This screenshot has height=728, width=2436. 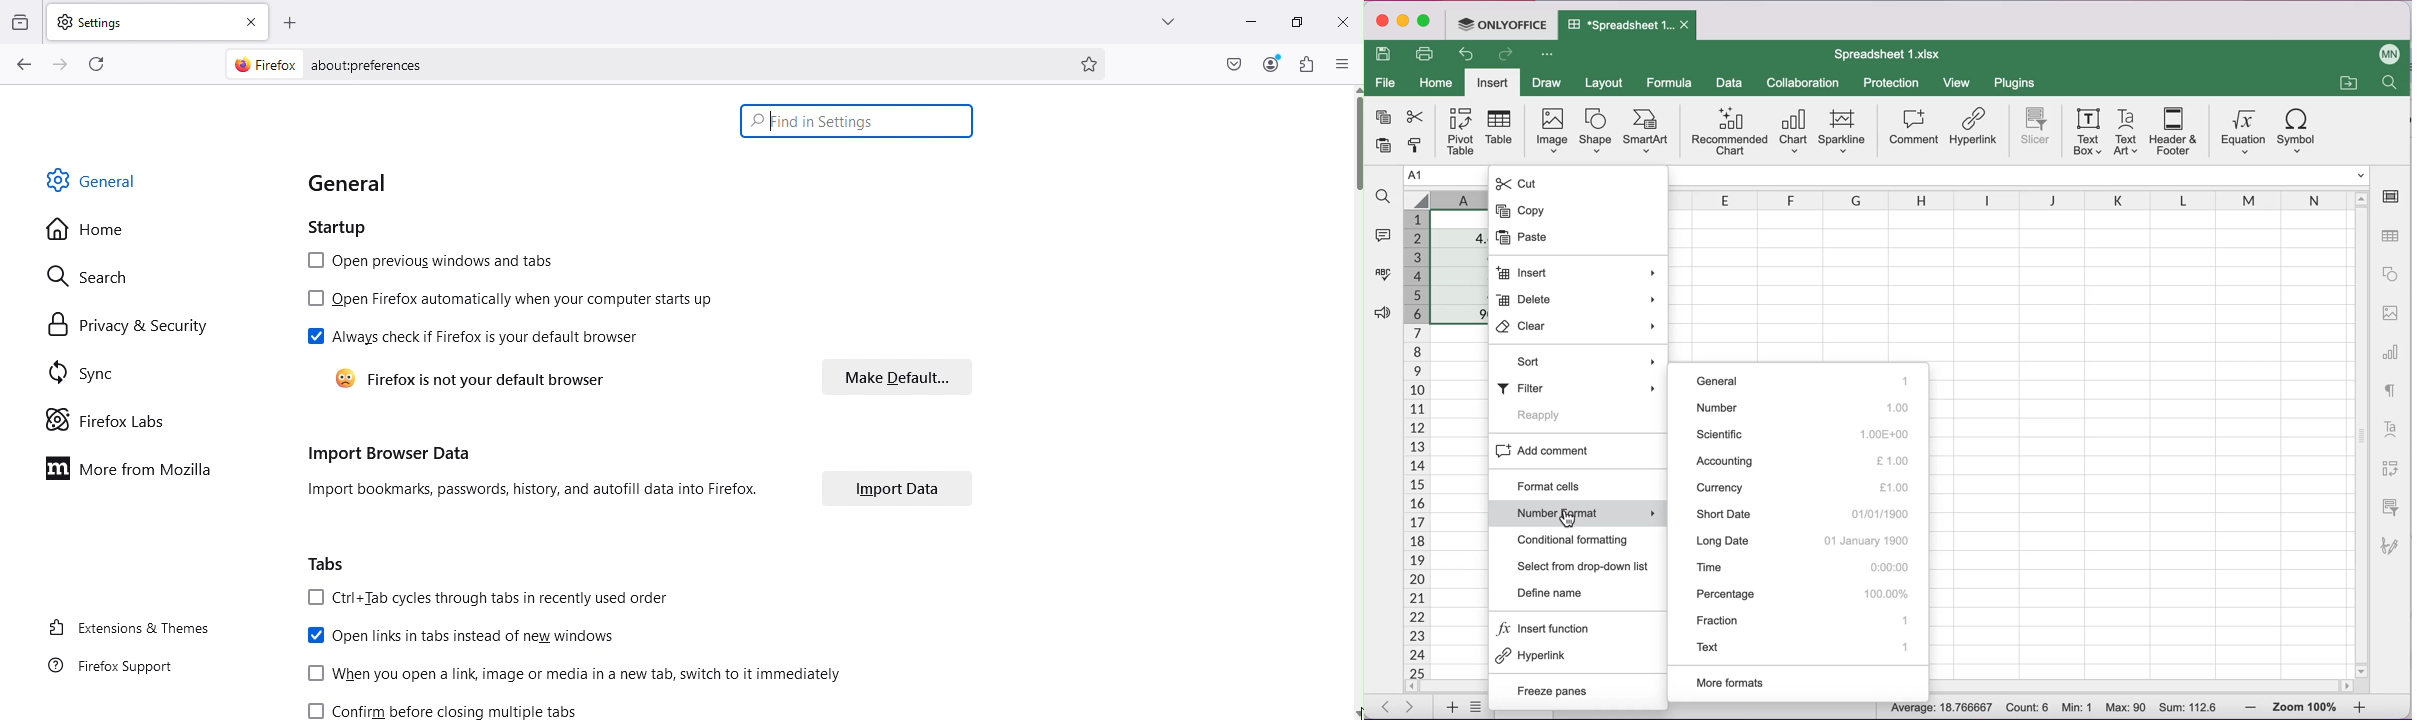 What do you see at coordinates (1809, 434) in the screenshot?
I see `scientific` at bounding box center [1809, 434].